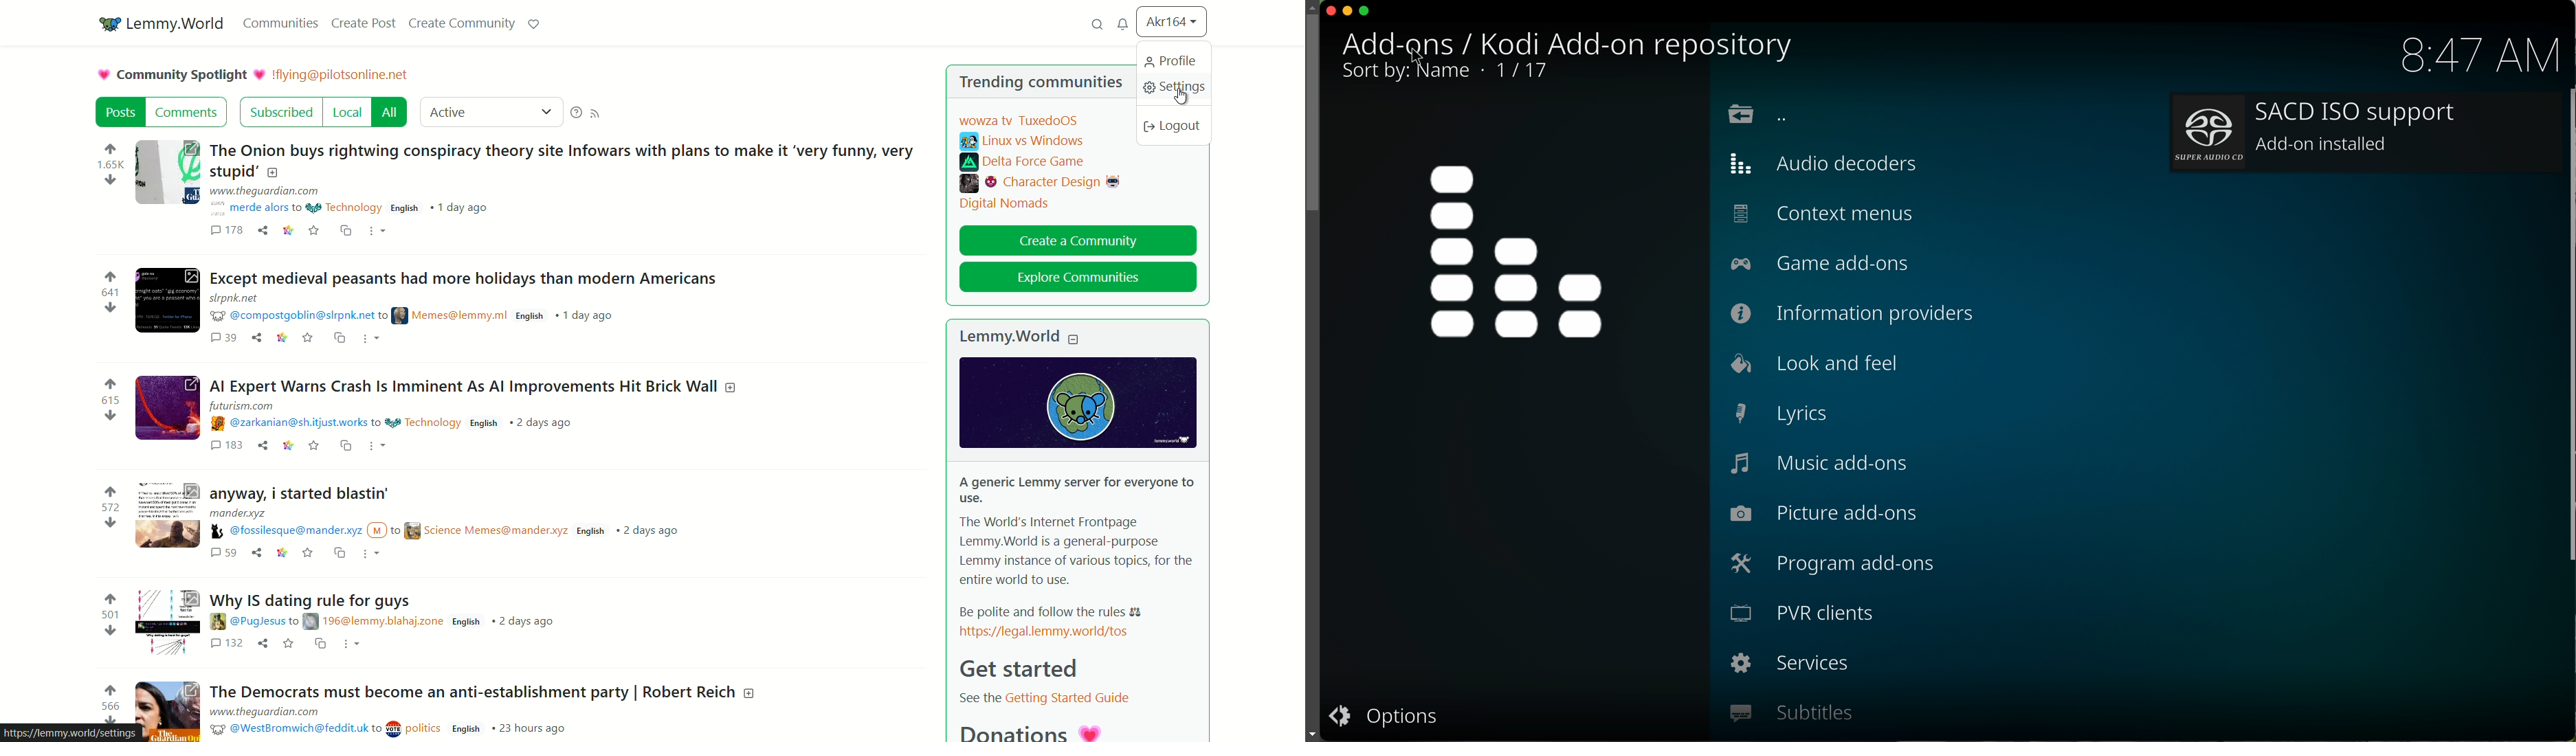 The height and width of the screenshot is (756, 2576). Describe the element at coordinates (188, 111) in the screenshot. I see `comments` at that location.